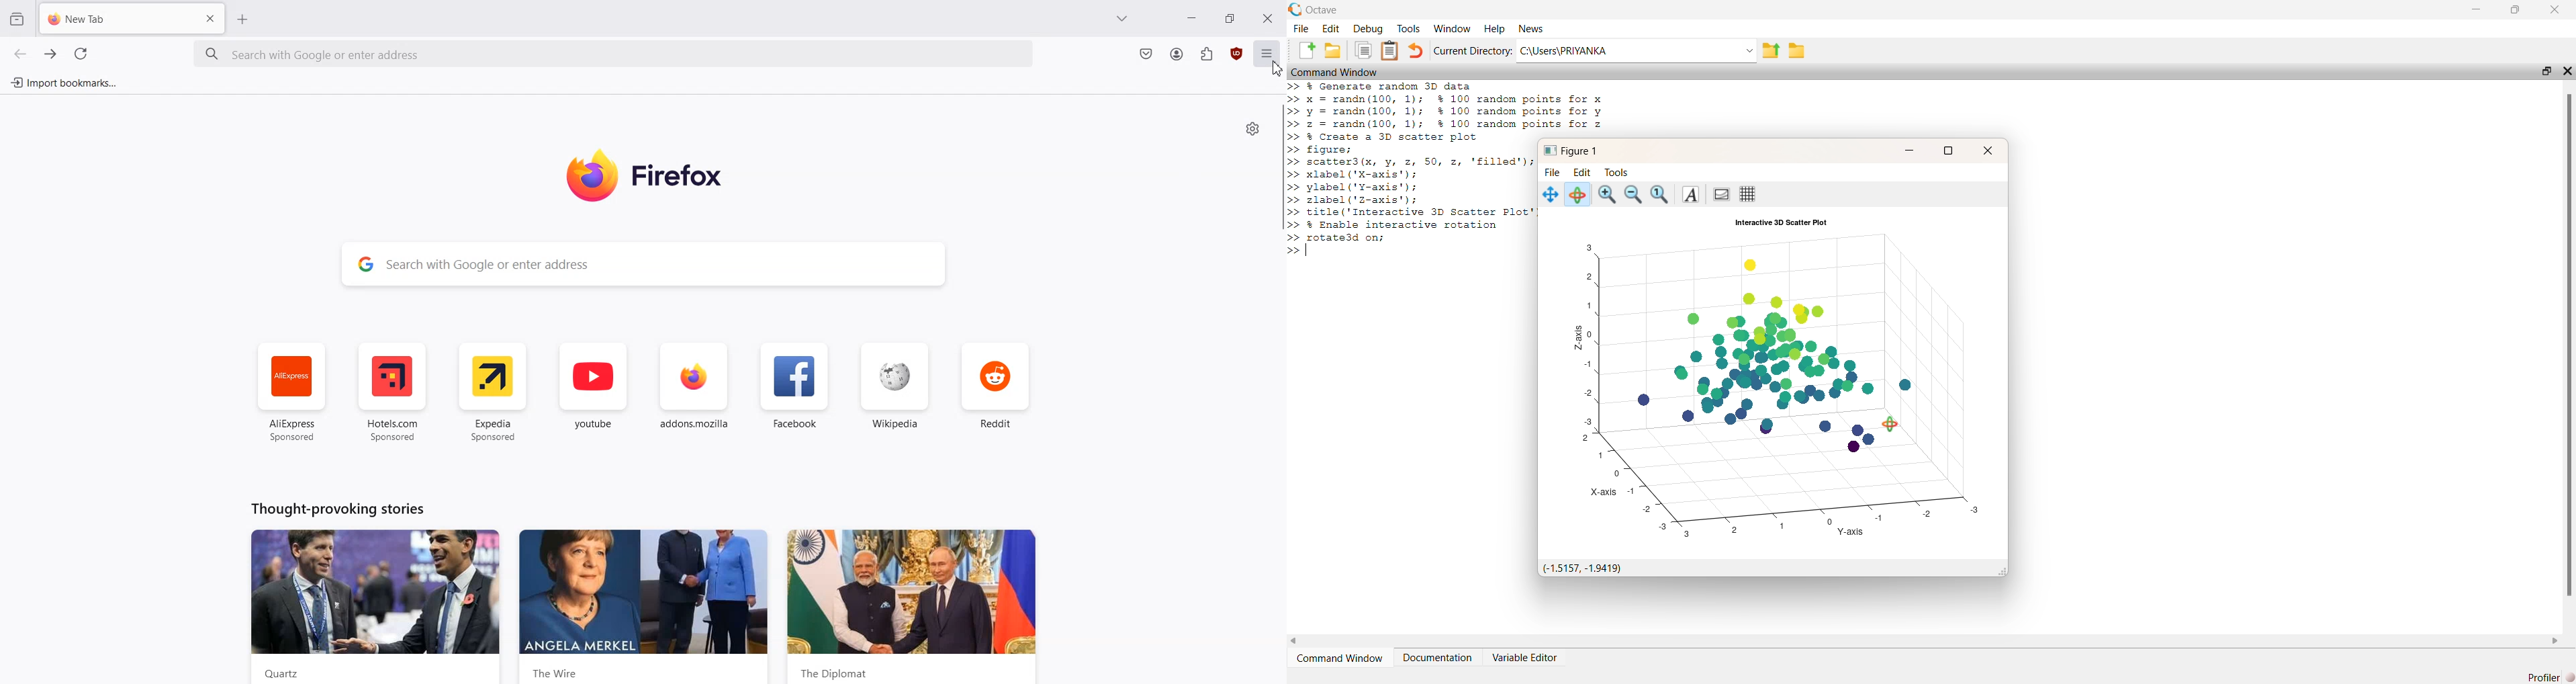 Image resolution: width=2576 pixels, height=700 pixels. Describe the element at coordinates (1122, 17) in the screenshot. I see `List all tab` at that location.